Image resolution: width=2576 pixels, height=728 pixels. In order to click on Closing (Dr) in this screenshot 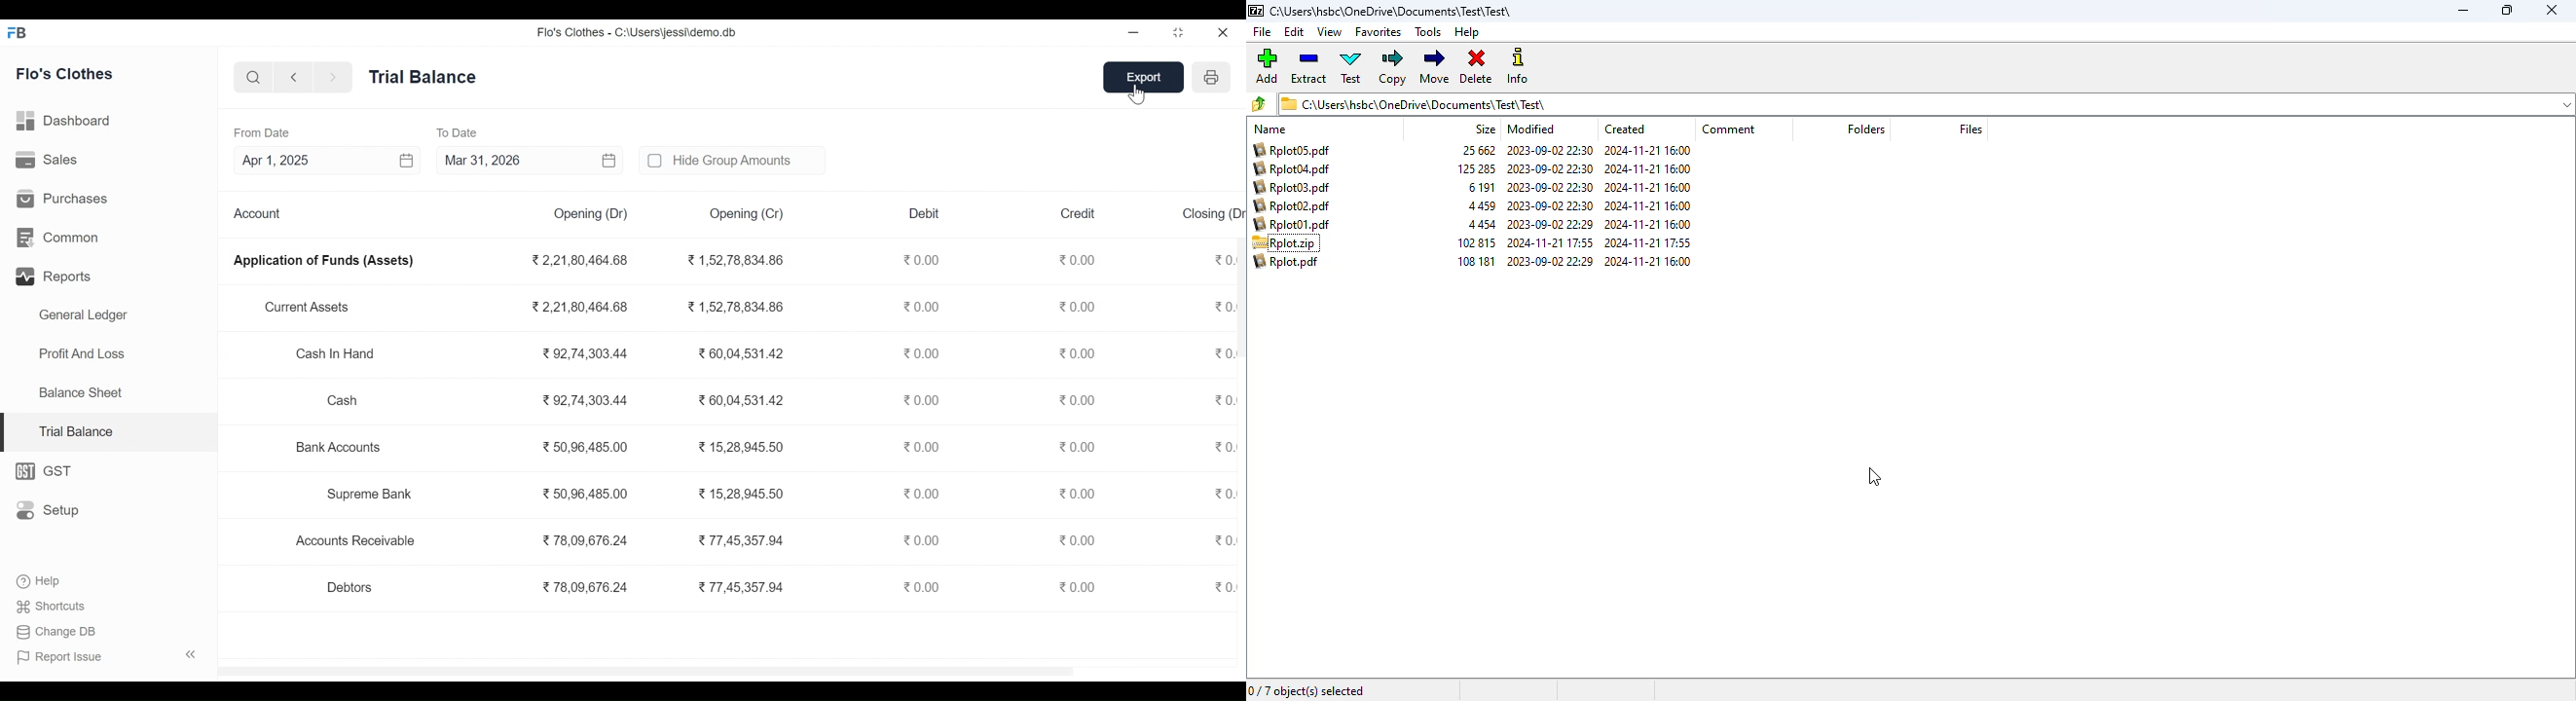, I will do `click(1212, 212)`.